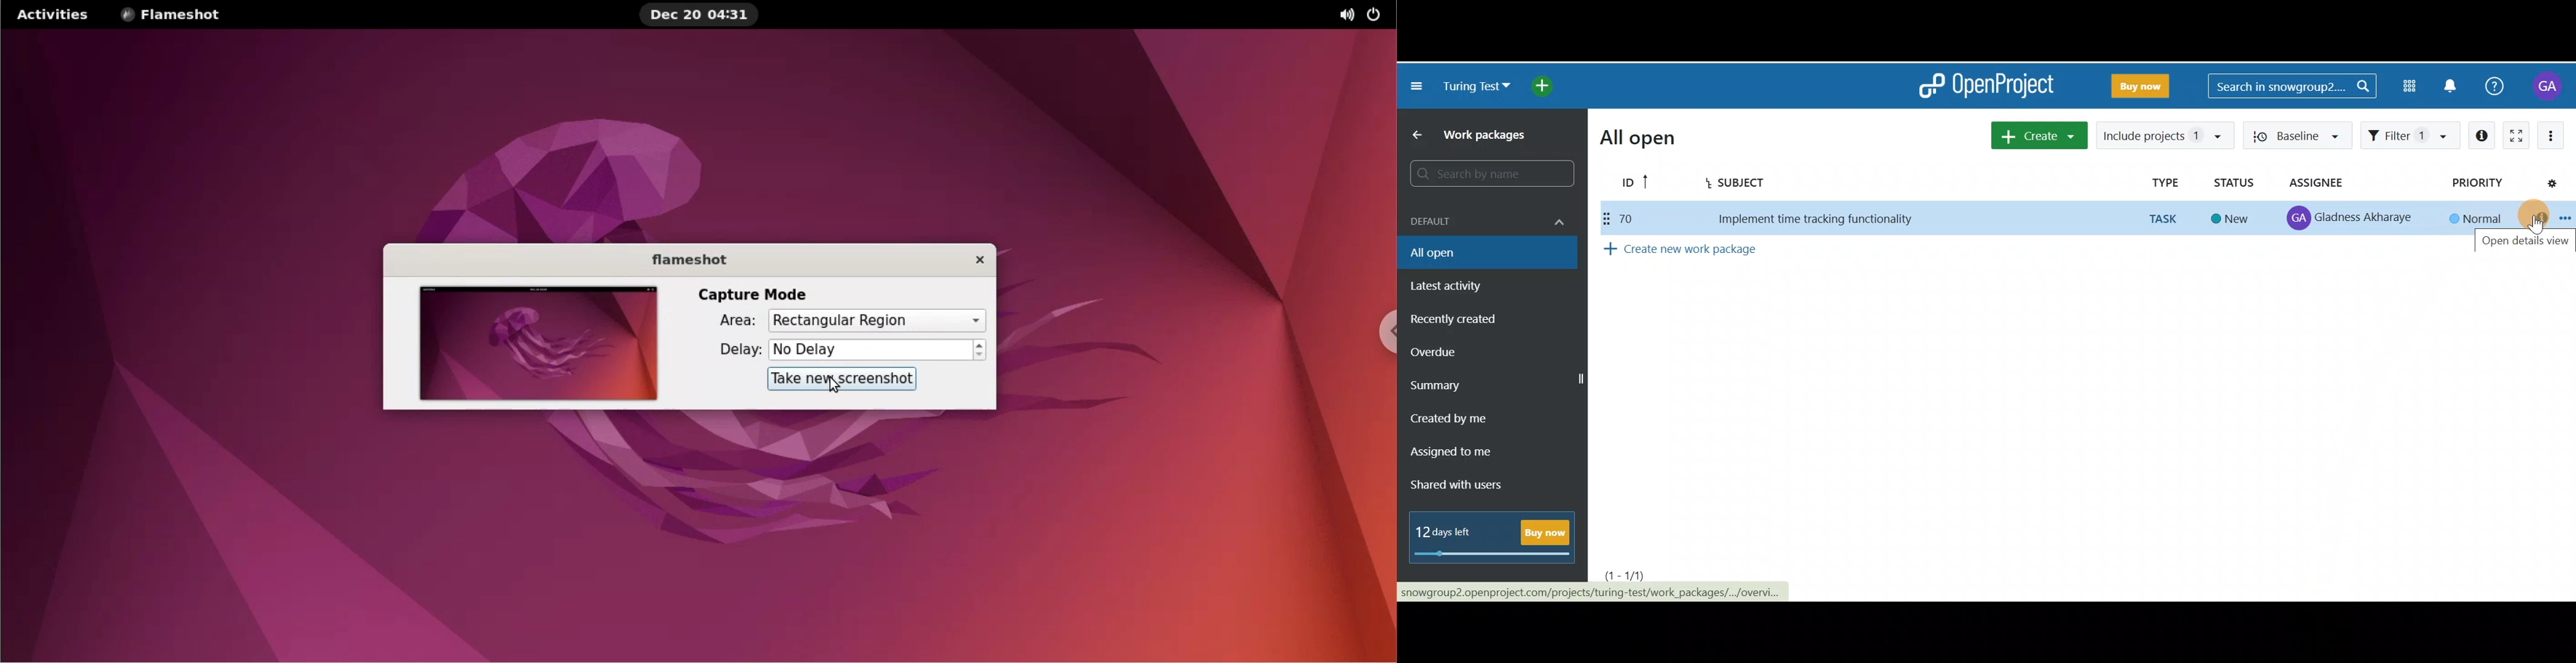  What do you see at coordinates (181, 15) in the screenshot?
I see `flameshot menu` at bounding box center [181, 15].